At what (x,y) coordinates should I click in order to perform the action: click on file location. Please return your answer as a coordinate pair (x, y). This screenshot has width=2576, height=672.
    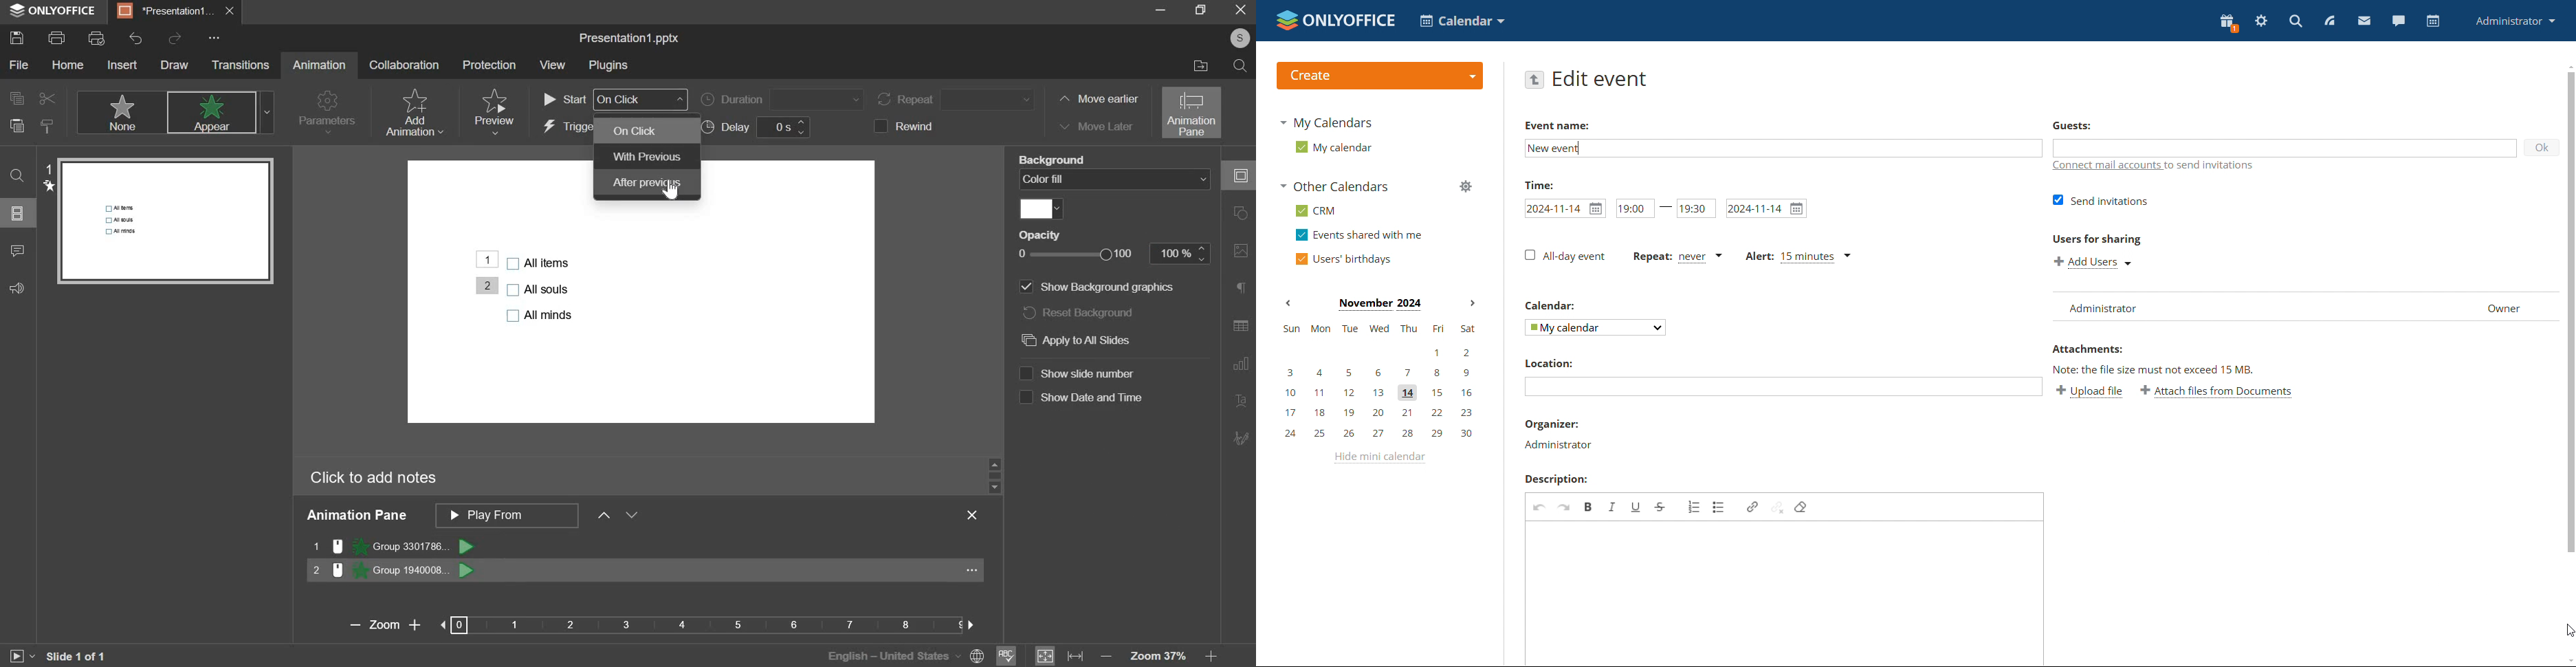
    Looking at the image, I should click on (1196, 66).